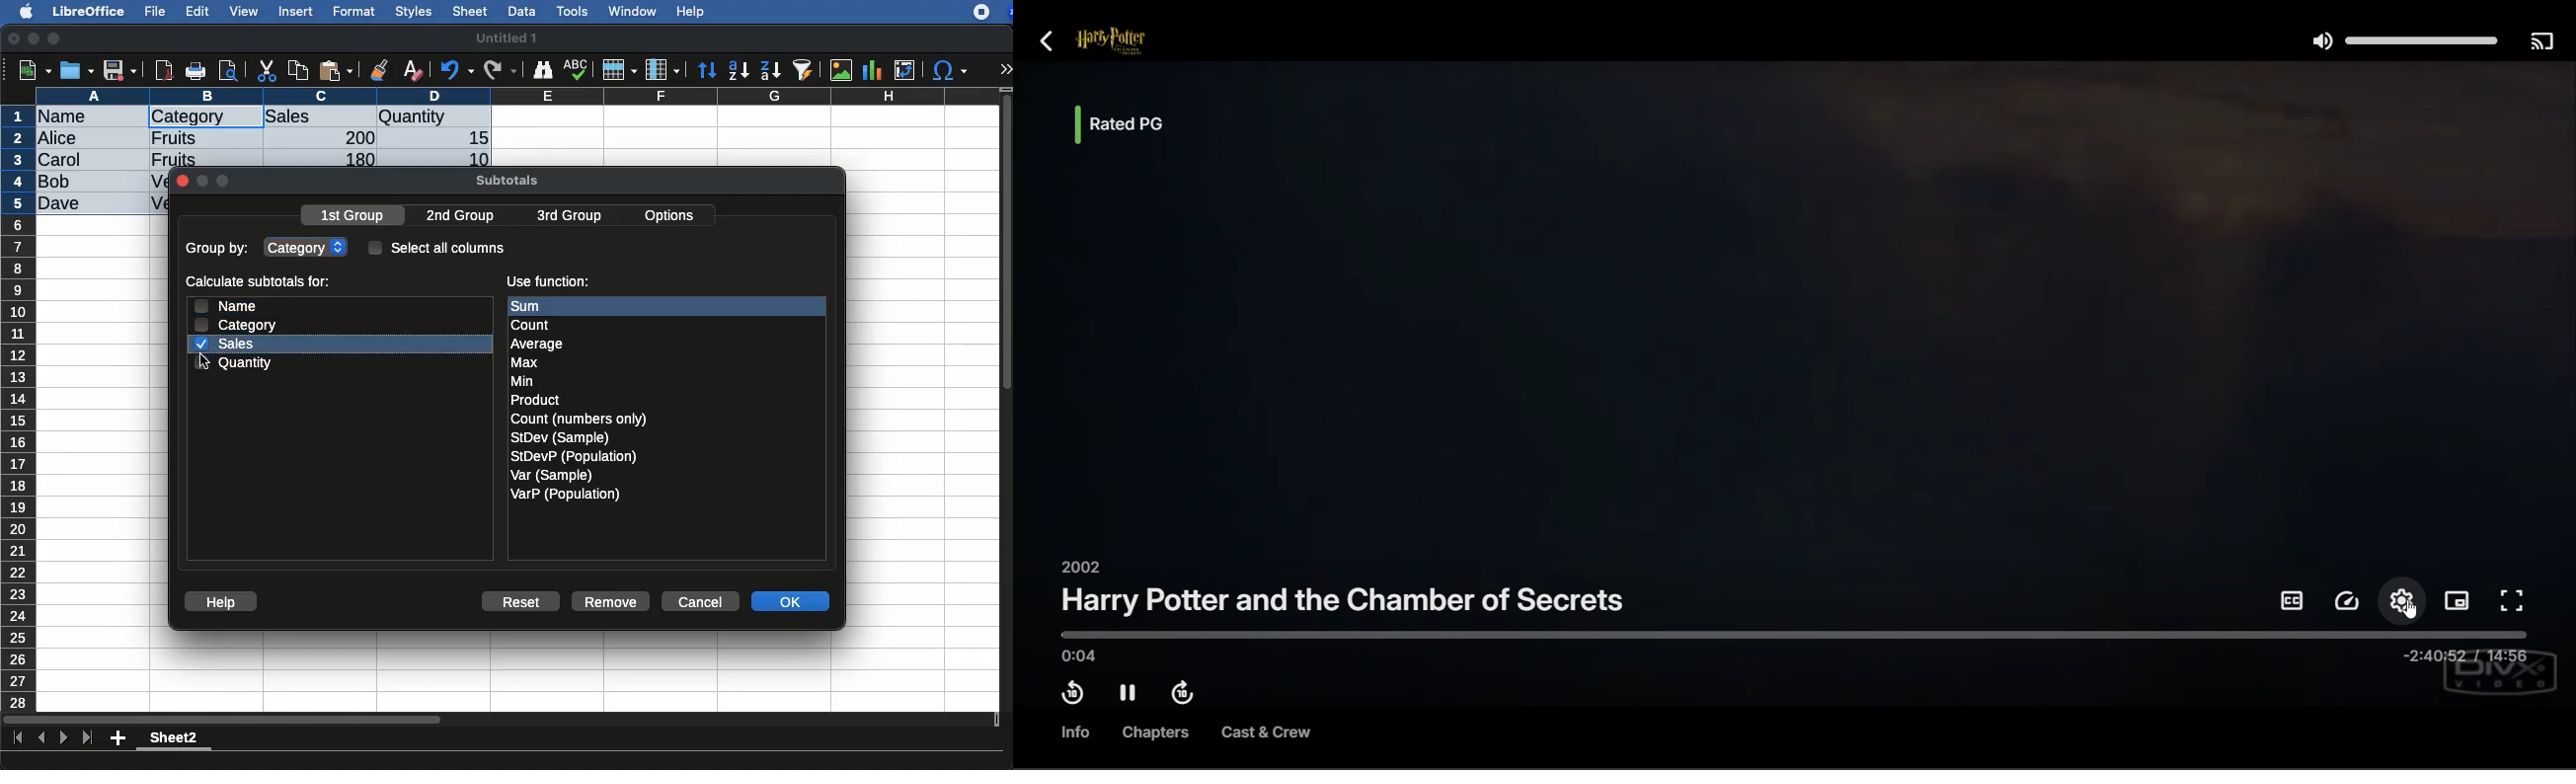  What do you see at coordinates (611, 601) in the screenshot?
I see `remove` at bounding box center [611, 601].